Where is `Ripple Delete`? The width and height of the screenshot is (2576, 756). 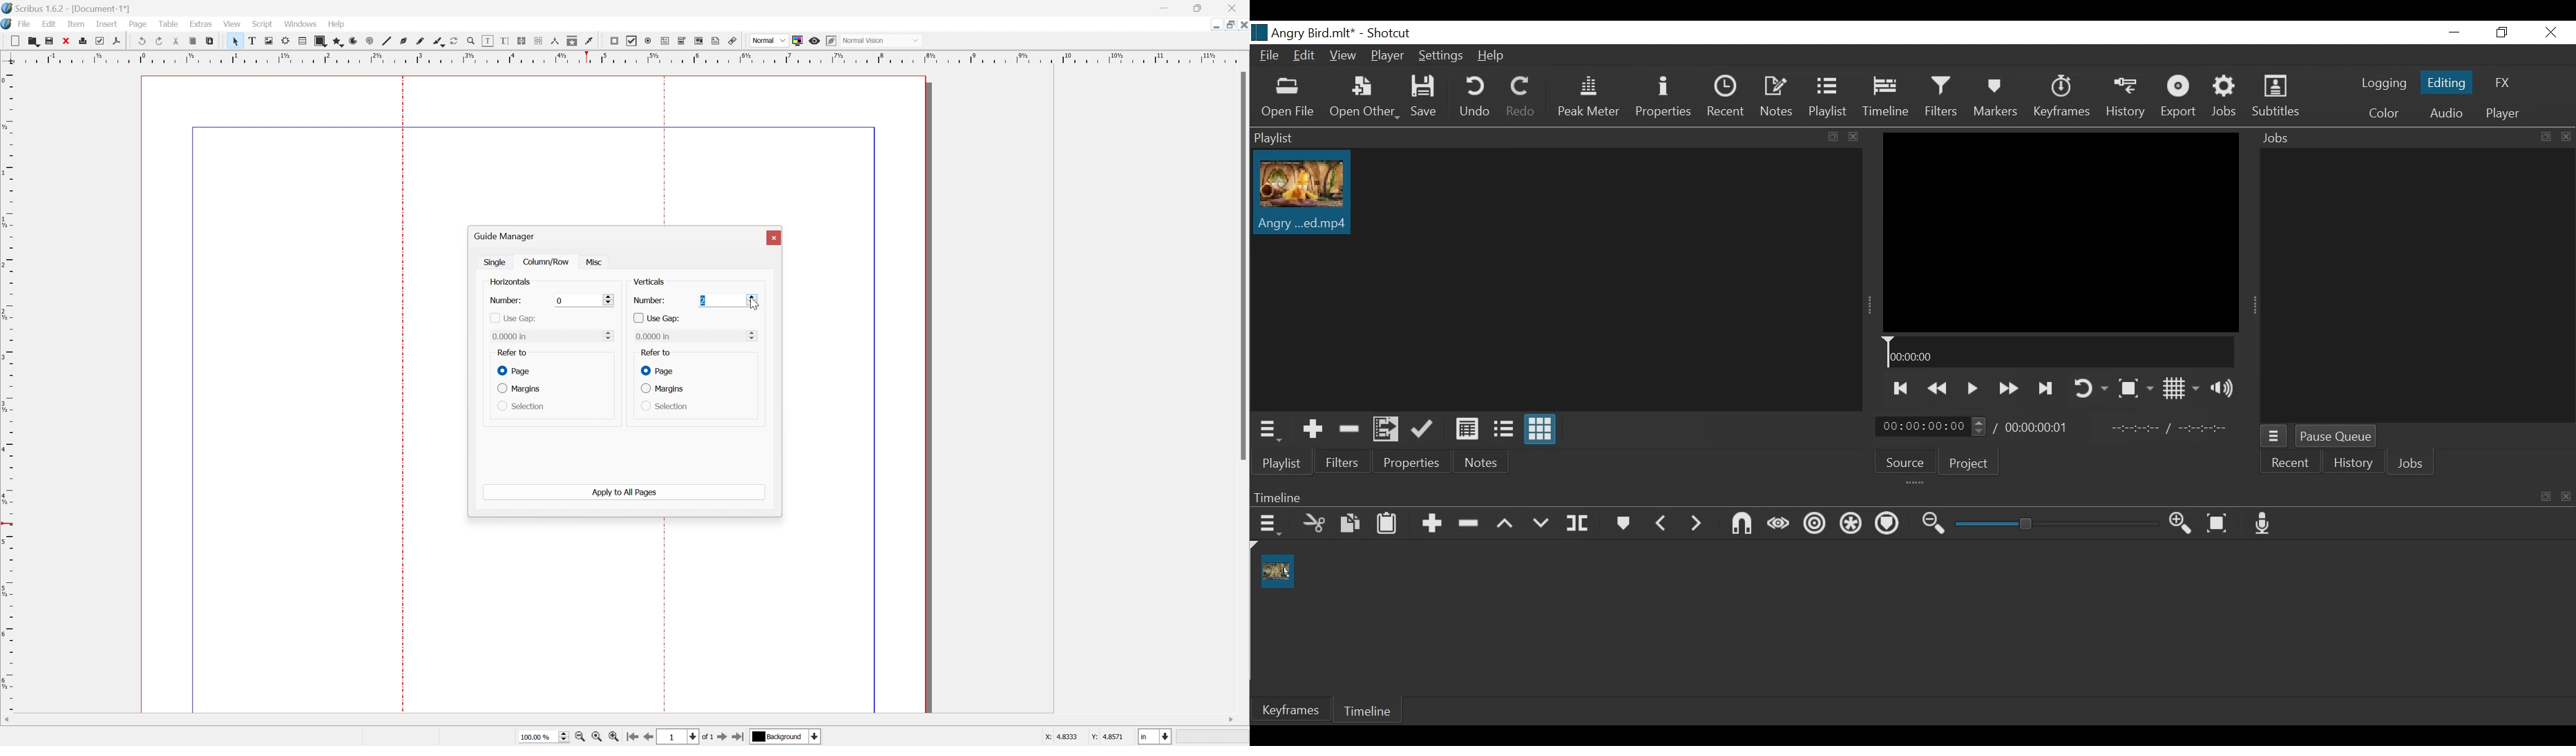
Ripple Delete is located at coordinates (1467, 524).